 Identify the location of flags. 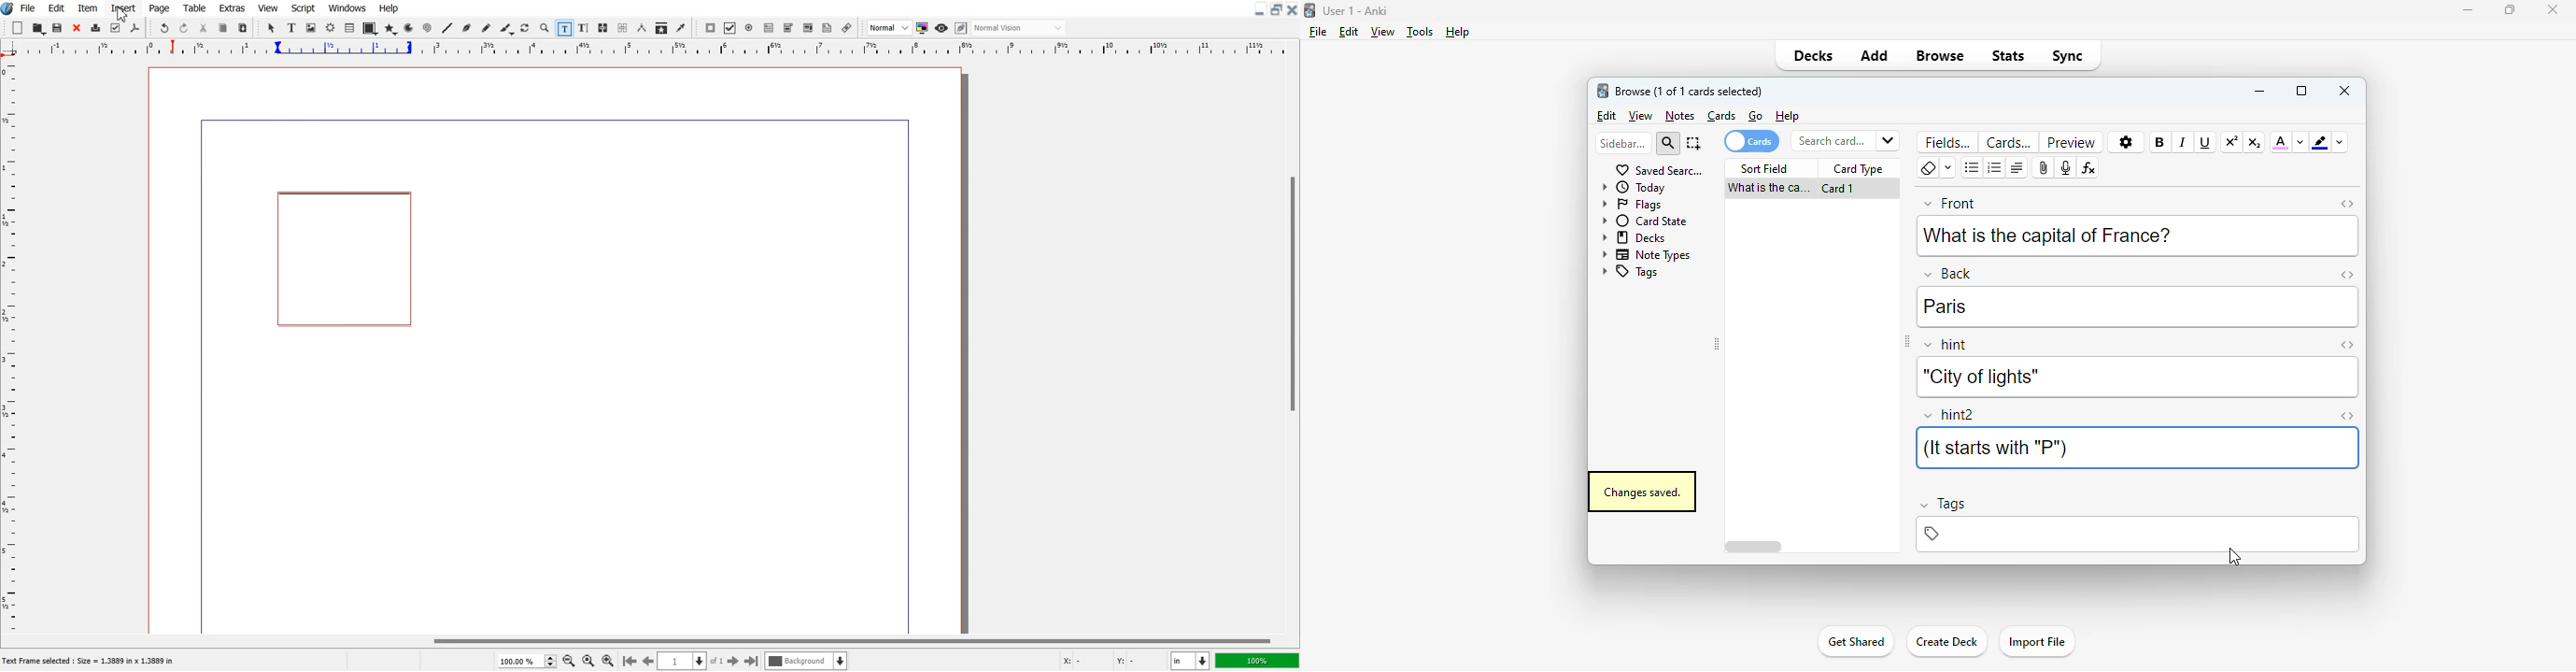
(1630, 204).